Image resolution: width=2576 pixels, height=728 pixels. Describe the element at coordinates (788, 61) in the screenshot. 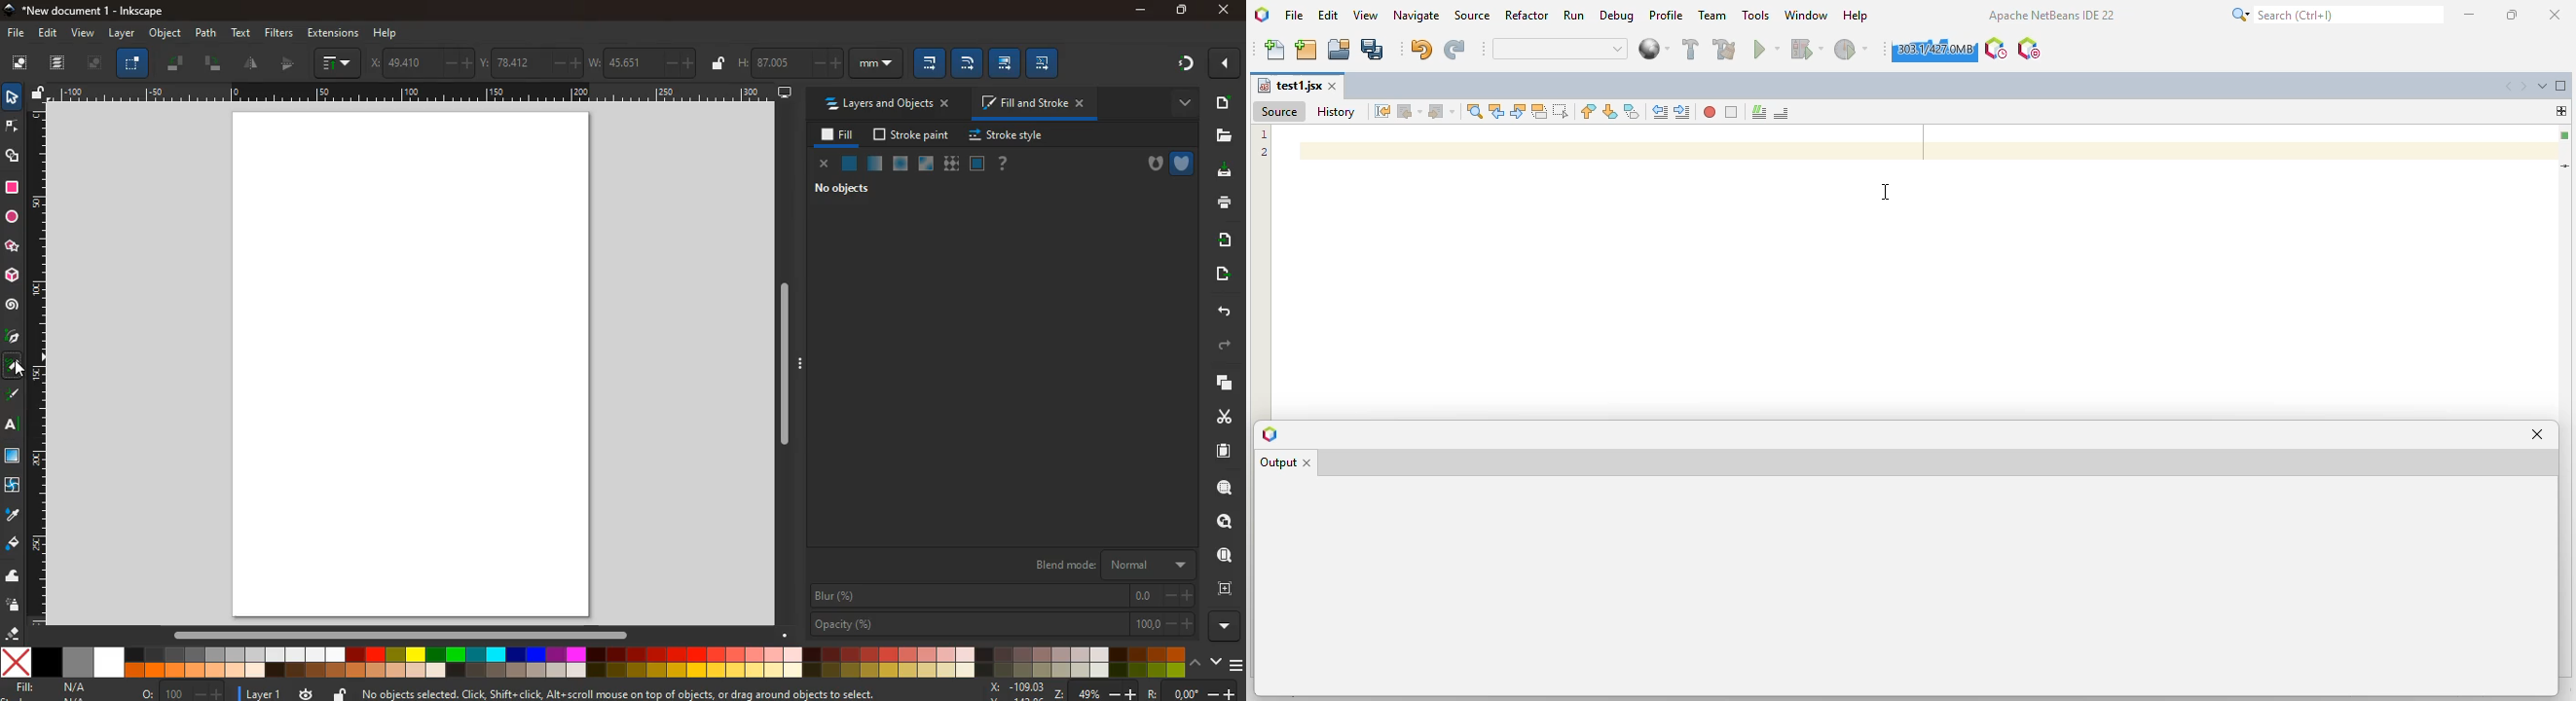

I see `H` at that location.